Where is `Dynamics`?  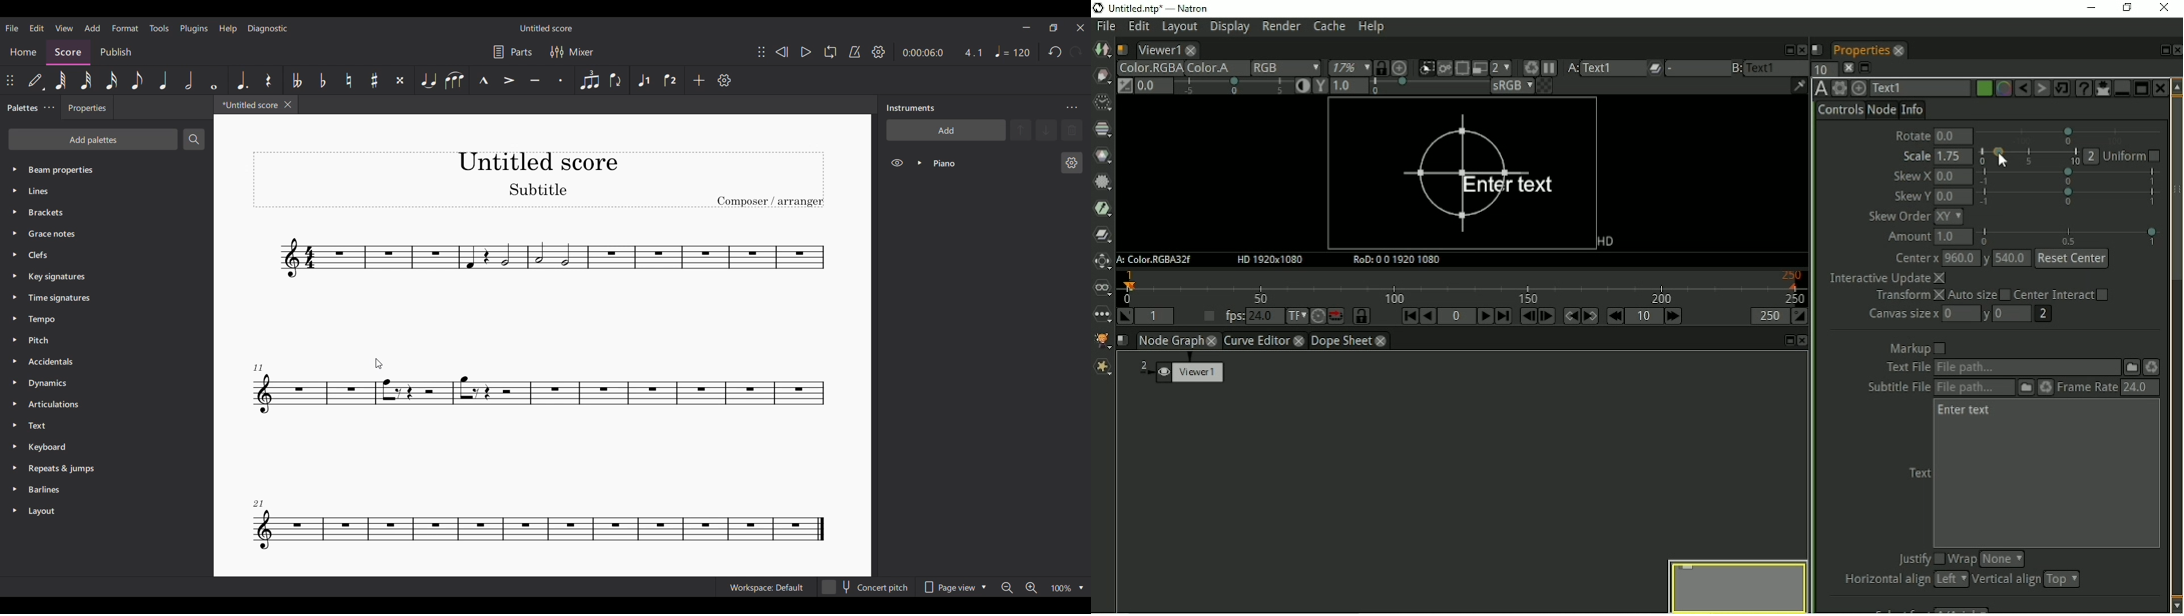
Dynamics is located at coordinates (96, 384).